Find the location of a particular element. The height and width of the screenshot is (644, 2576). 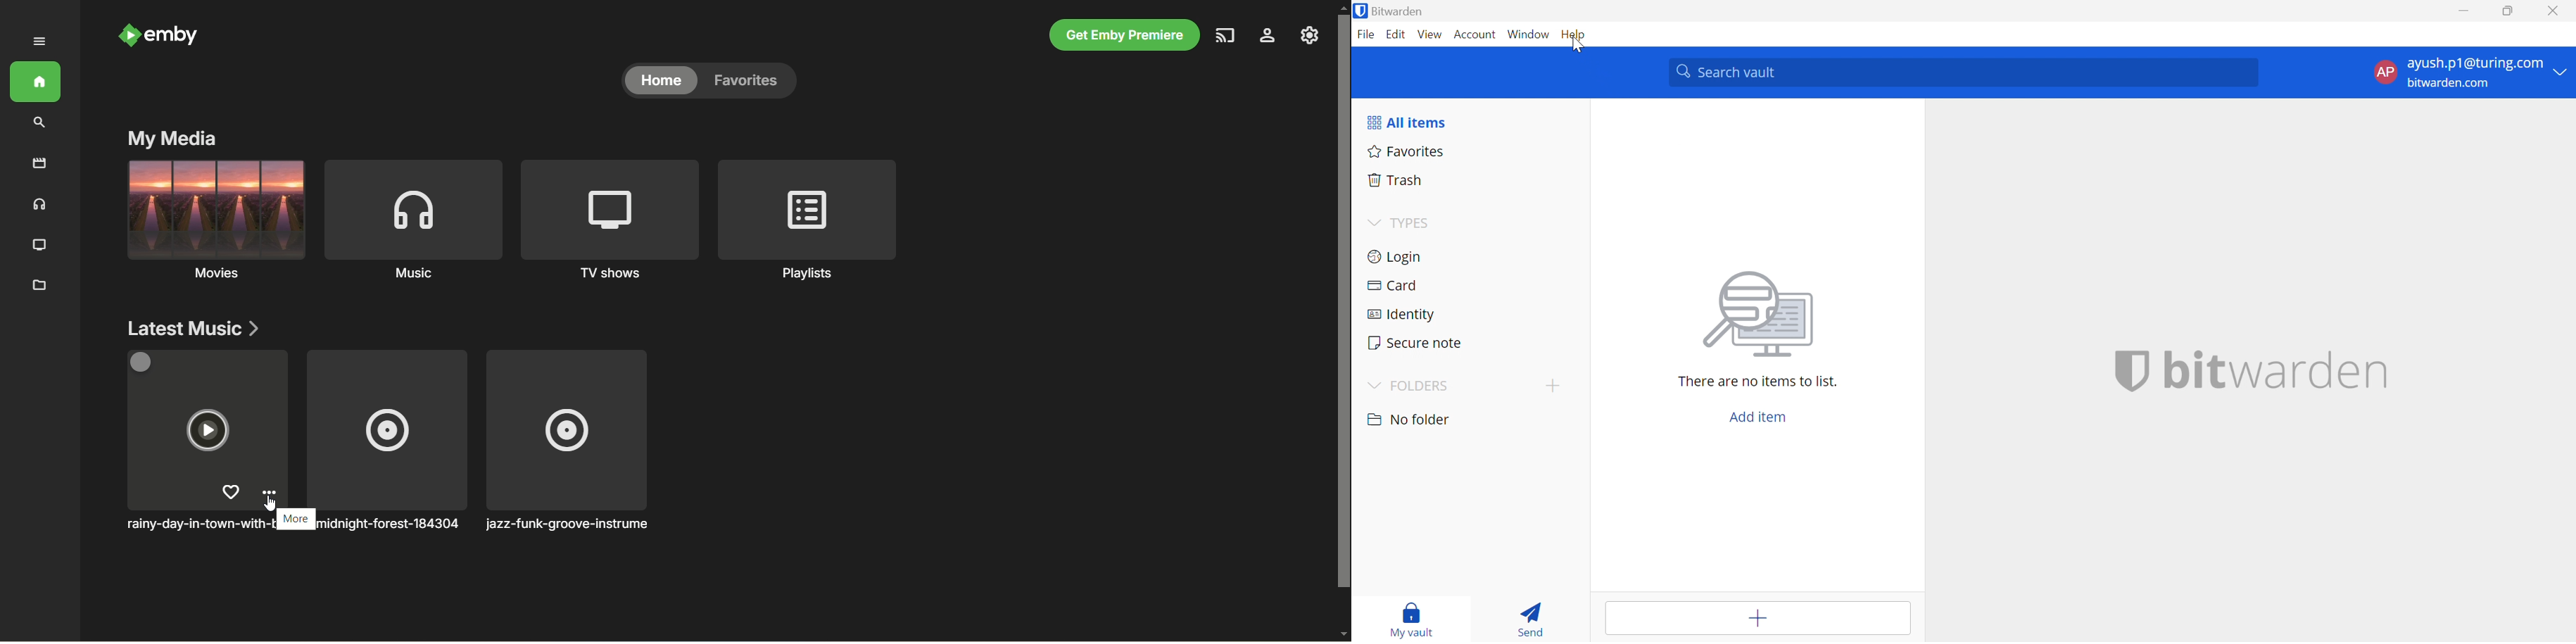

Trash is located at coordinates (1473, 180).